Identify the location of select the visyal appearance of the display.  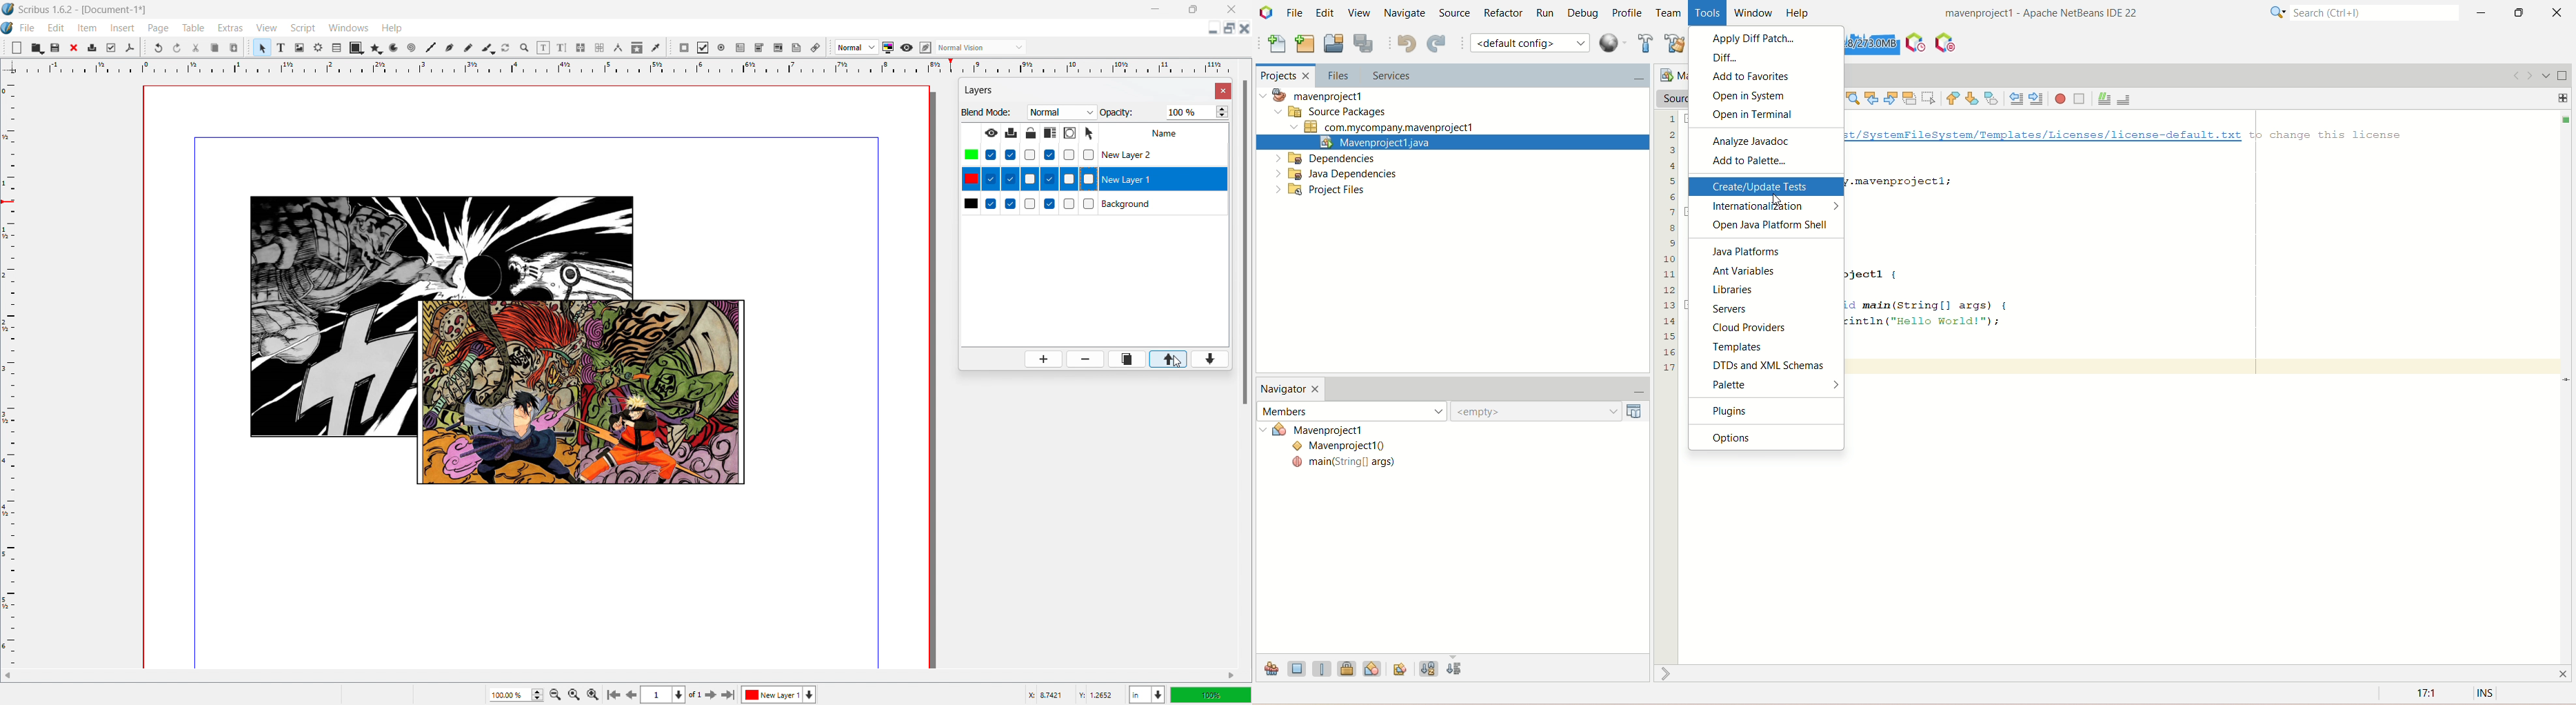
(981, 47).